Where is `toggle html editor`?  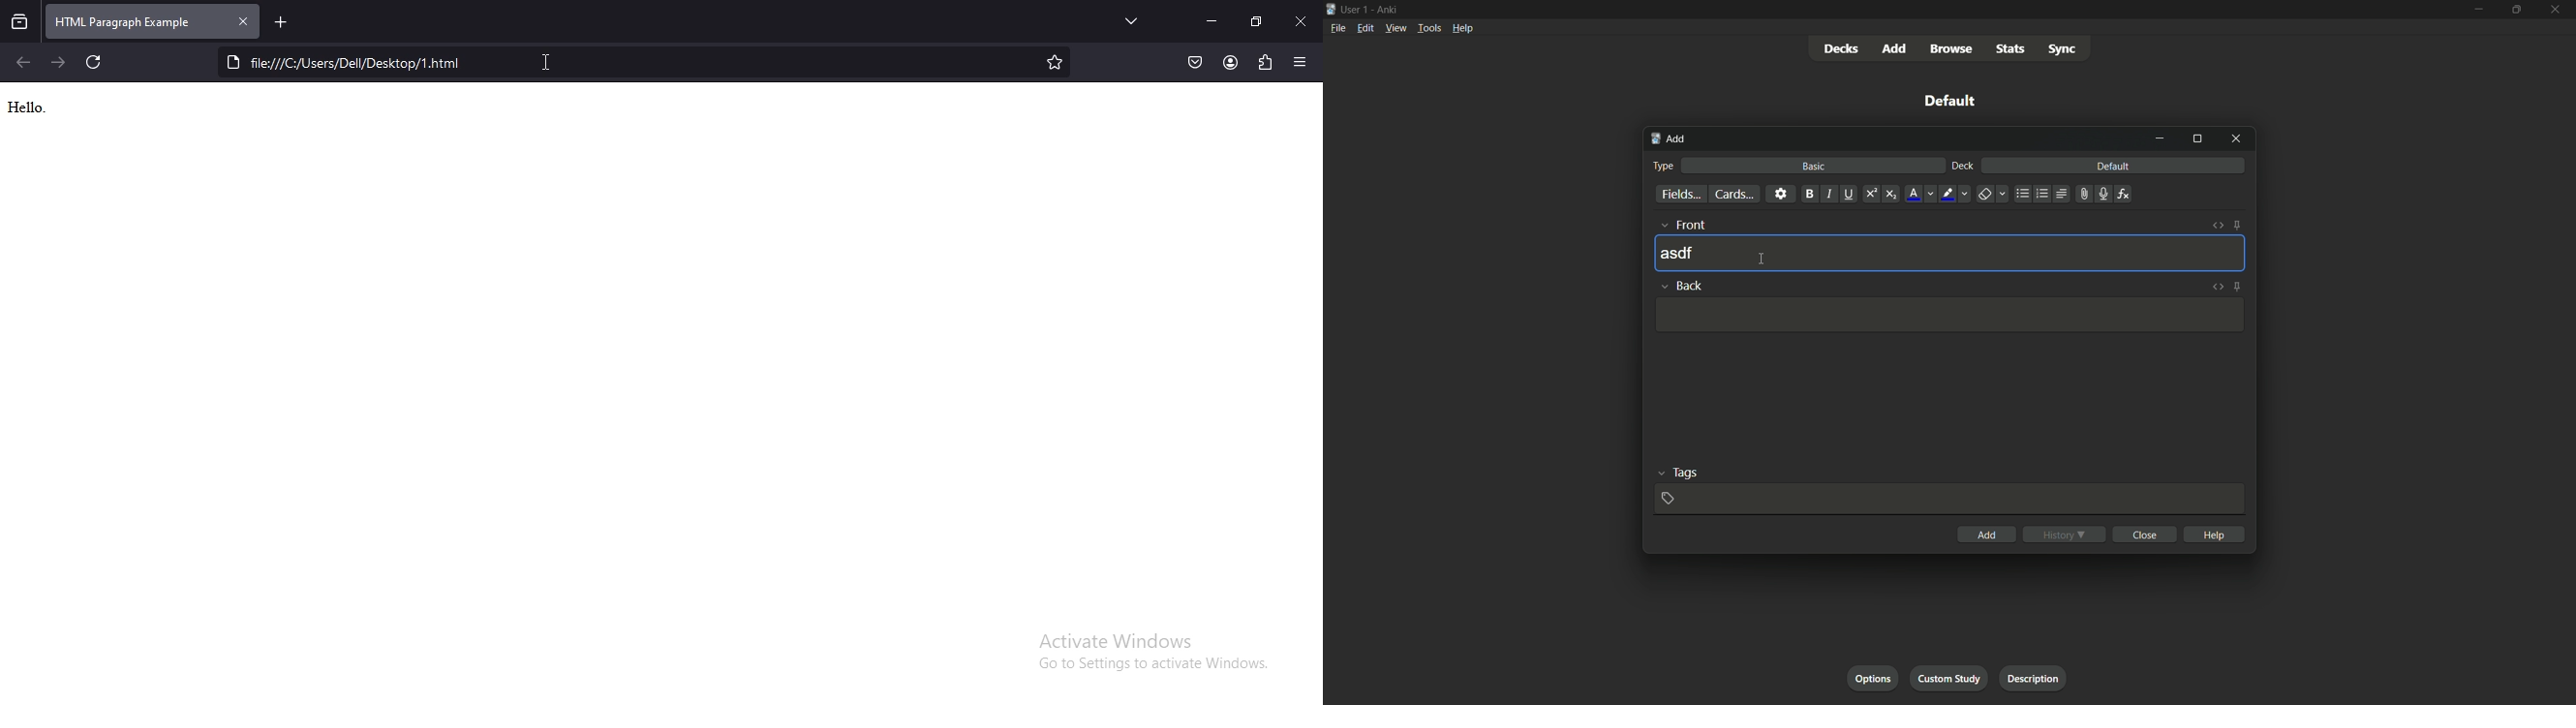 toggle html editor is located at coordinates (2217, 287).